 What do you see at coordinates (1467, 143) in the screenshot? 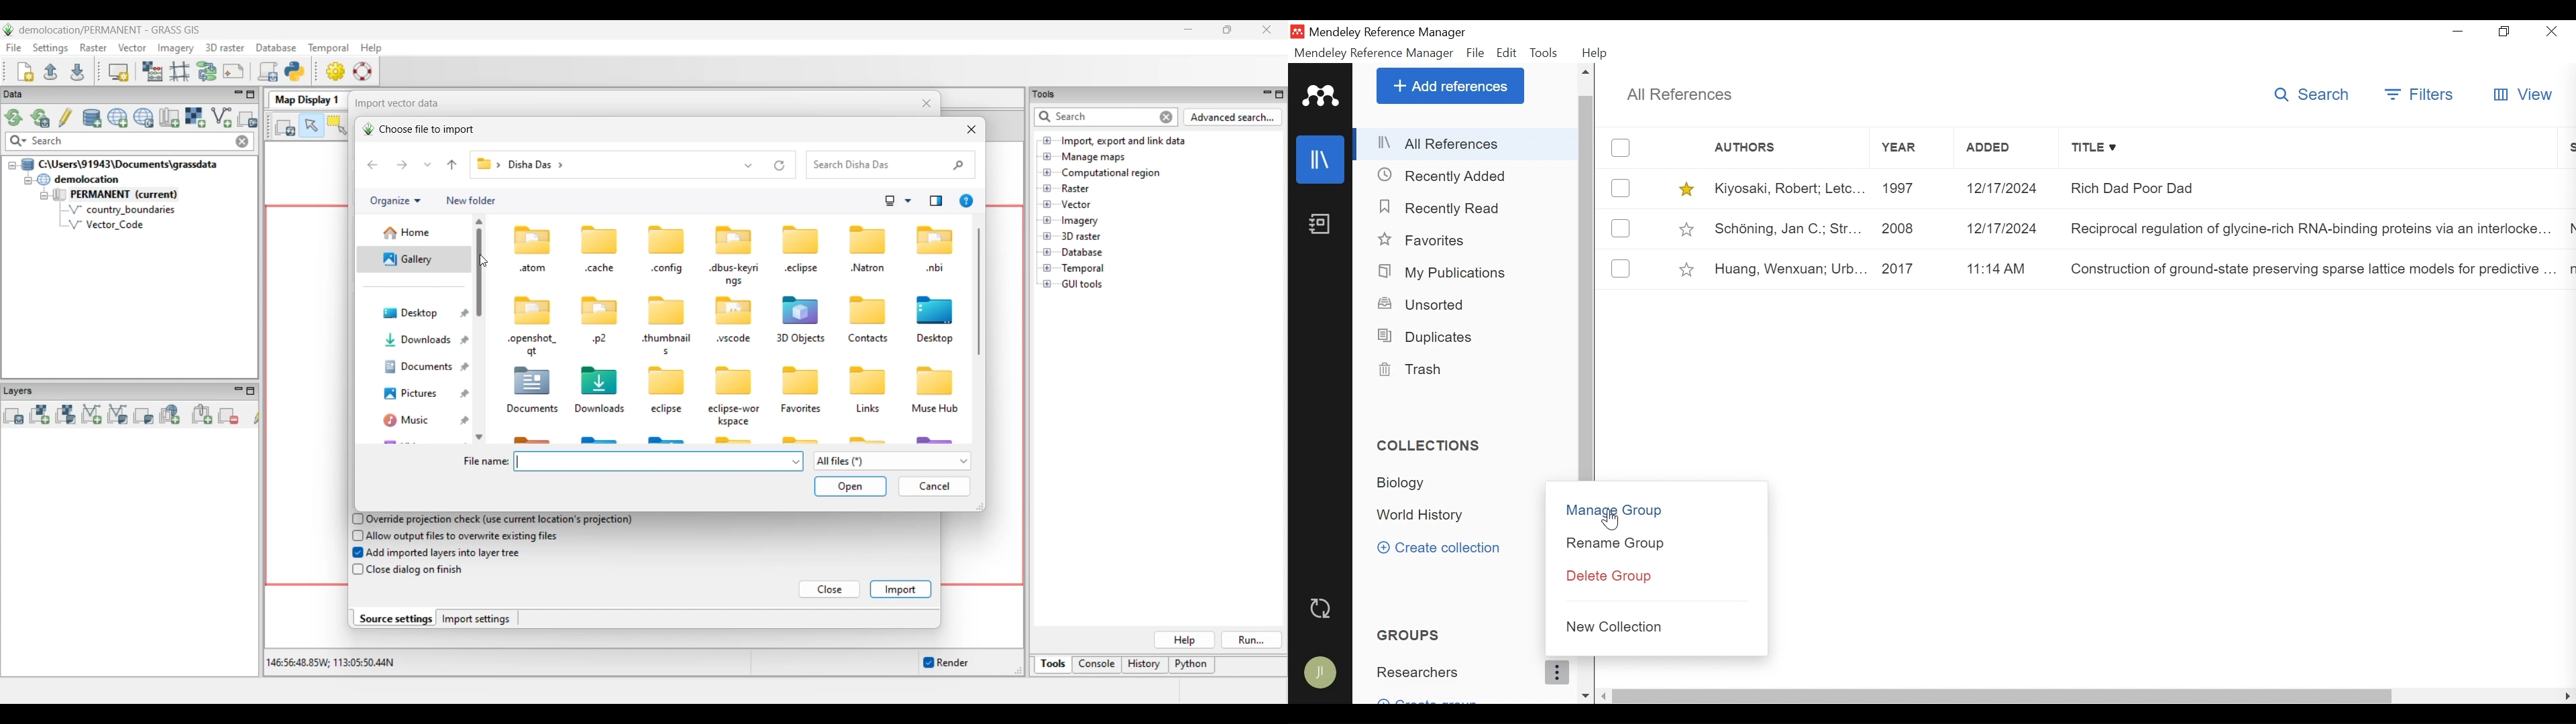
I see `All References` at bounding box center [1467, 143].